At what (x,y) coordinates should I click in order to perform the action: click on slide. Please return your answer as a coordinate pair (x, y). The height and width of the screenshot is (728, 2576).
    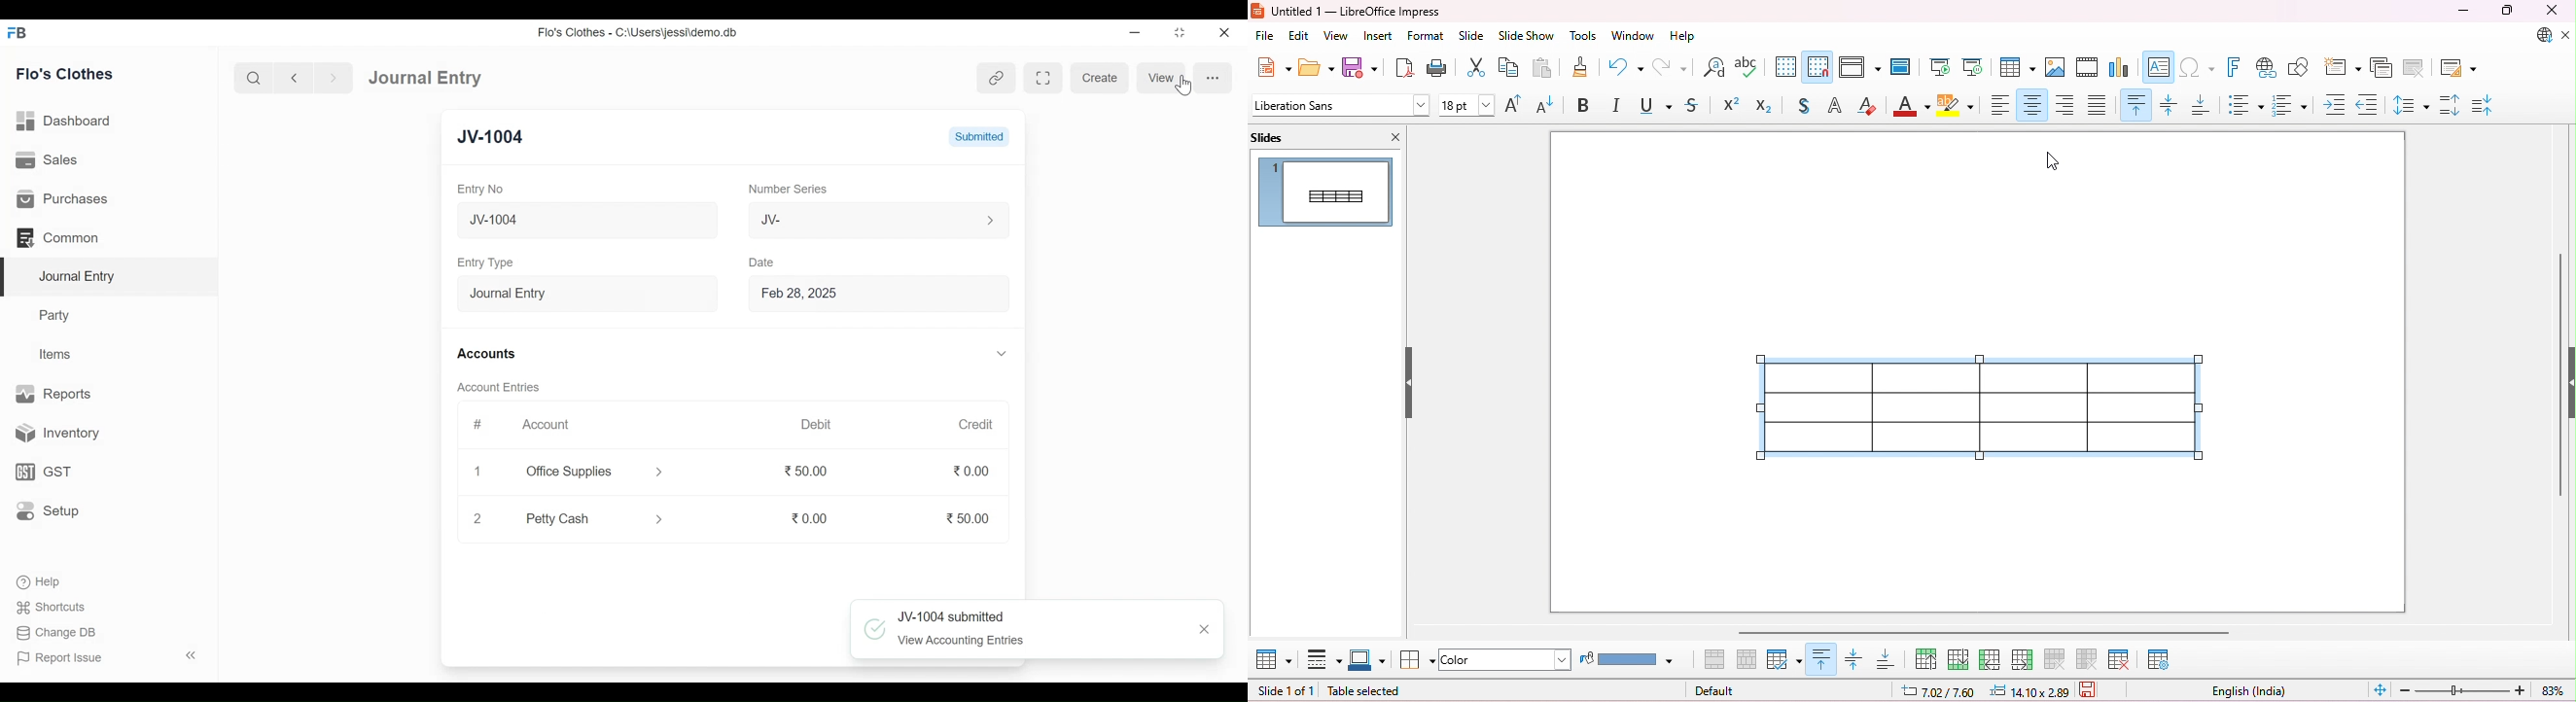
    Looking at the image, I should click on (1472, 36).